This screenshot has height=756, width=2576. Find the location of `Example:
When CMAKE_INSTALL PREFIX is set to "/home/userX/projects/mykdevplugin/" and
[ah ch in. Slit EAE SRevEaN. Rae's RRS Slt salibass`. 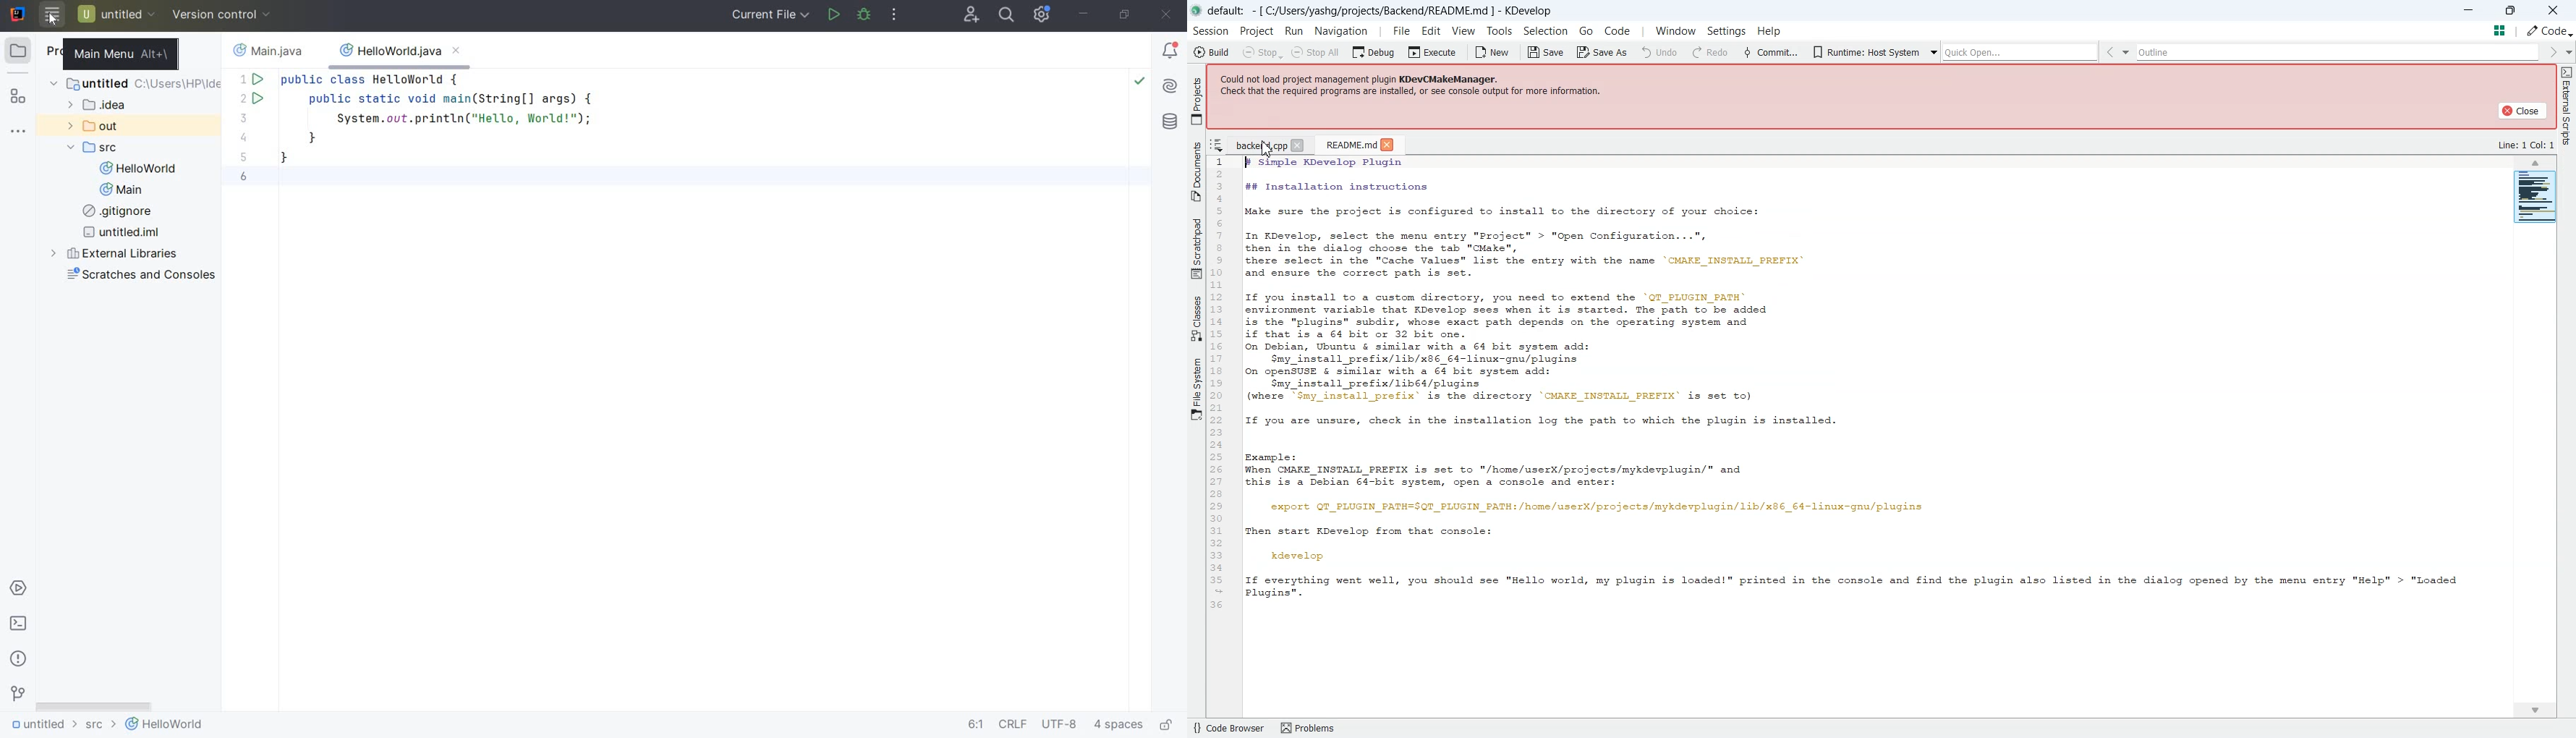

Example:
When CMAKE_INSTALL PREFIX is set to "/home/userX/projects/mykdevplugin/" and
[ah ch in. Slit EAE SRevEaN. Rae's RRS Slt salibass is located at coordinates (1499, 469).